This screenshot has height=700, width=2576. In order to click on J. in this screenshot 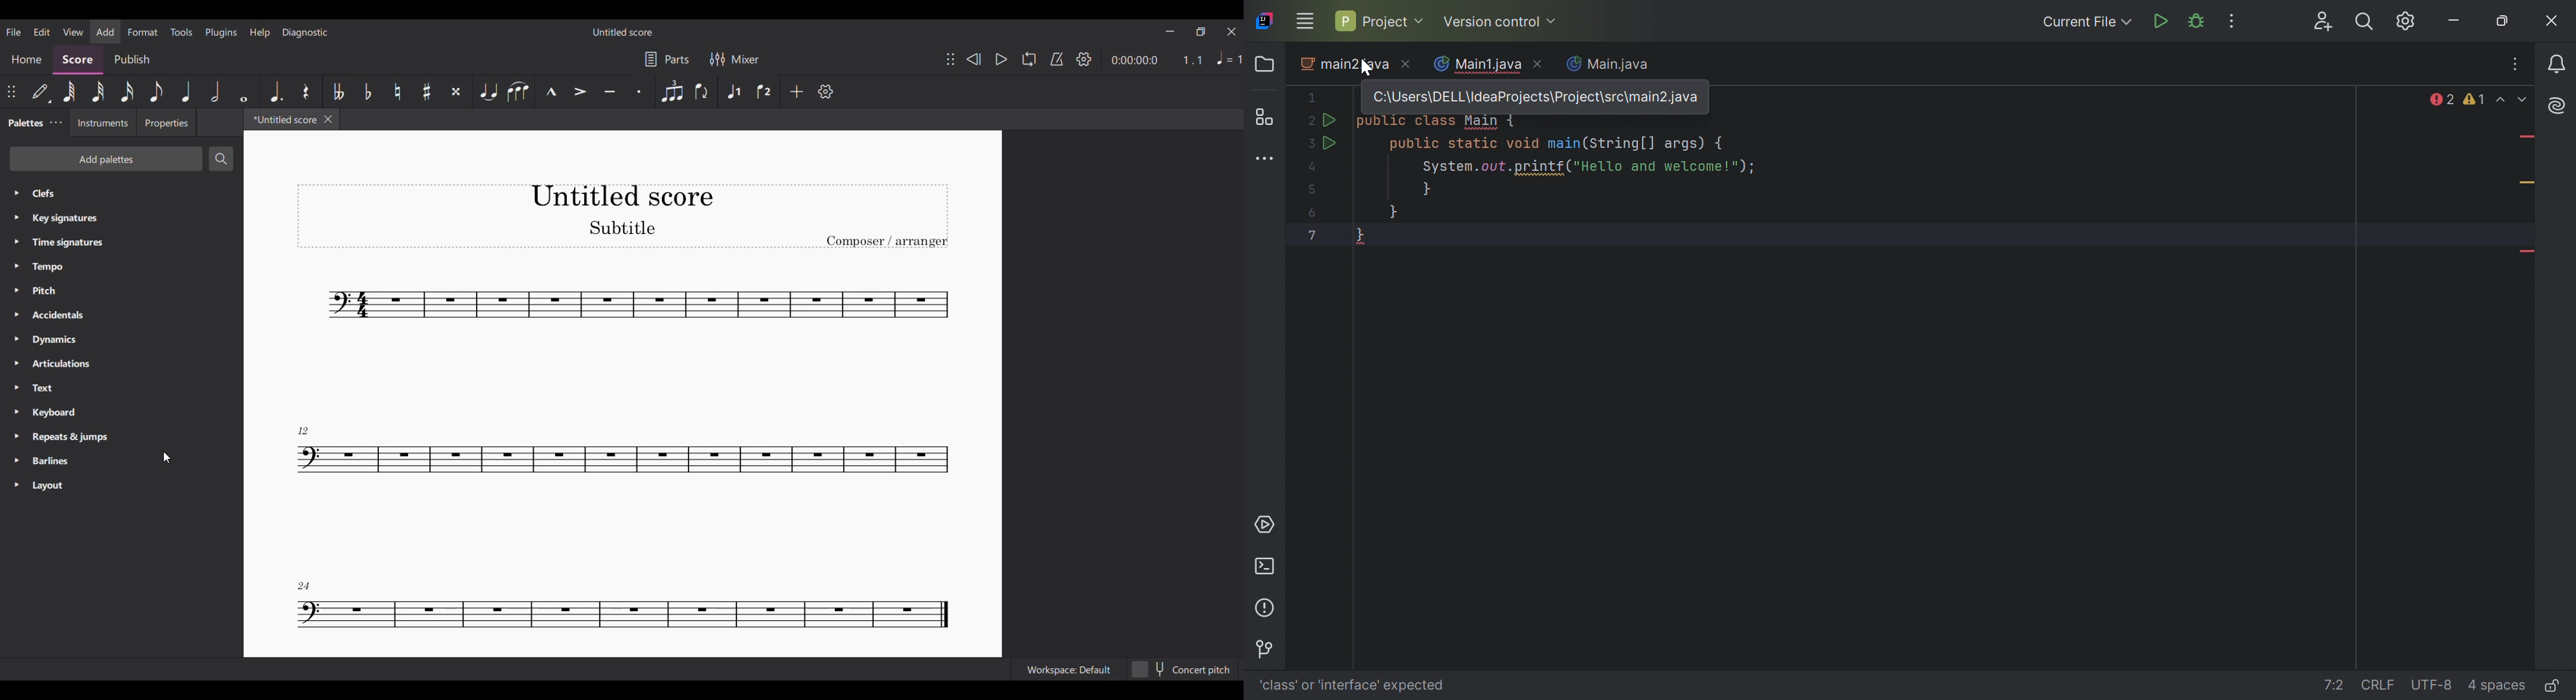, I will do `click(277, 89)`.